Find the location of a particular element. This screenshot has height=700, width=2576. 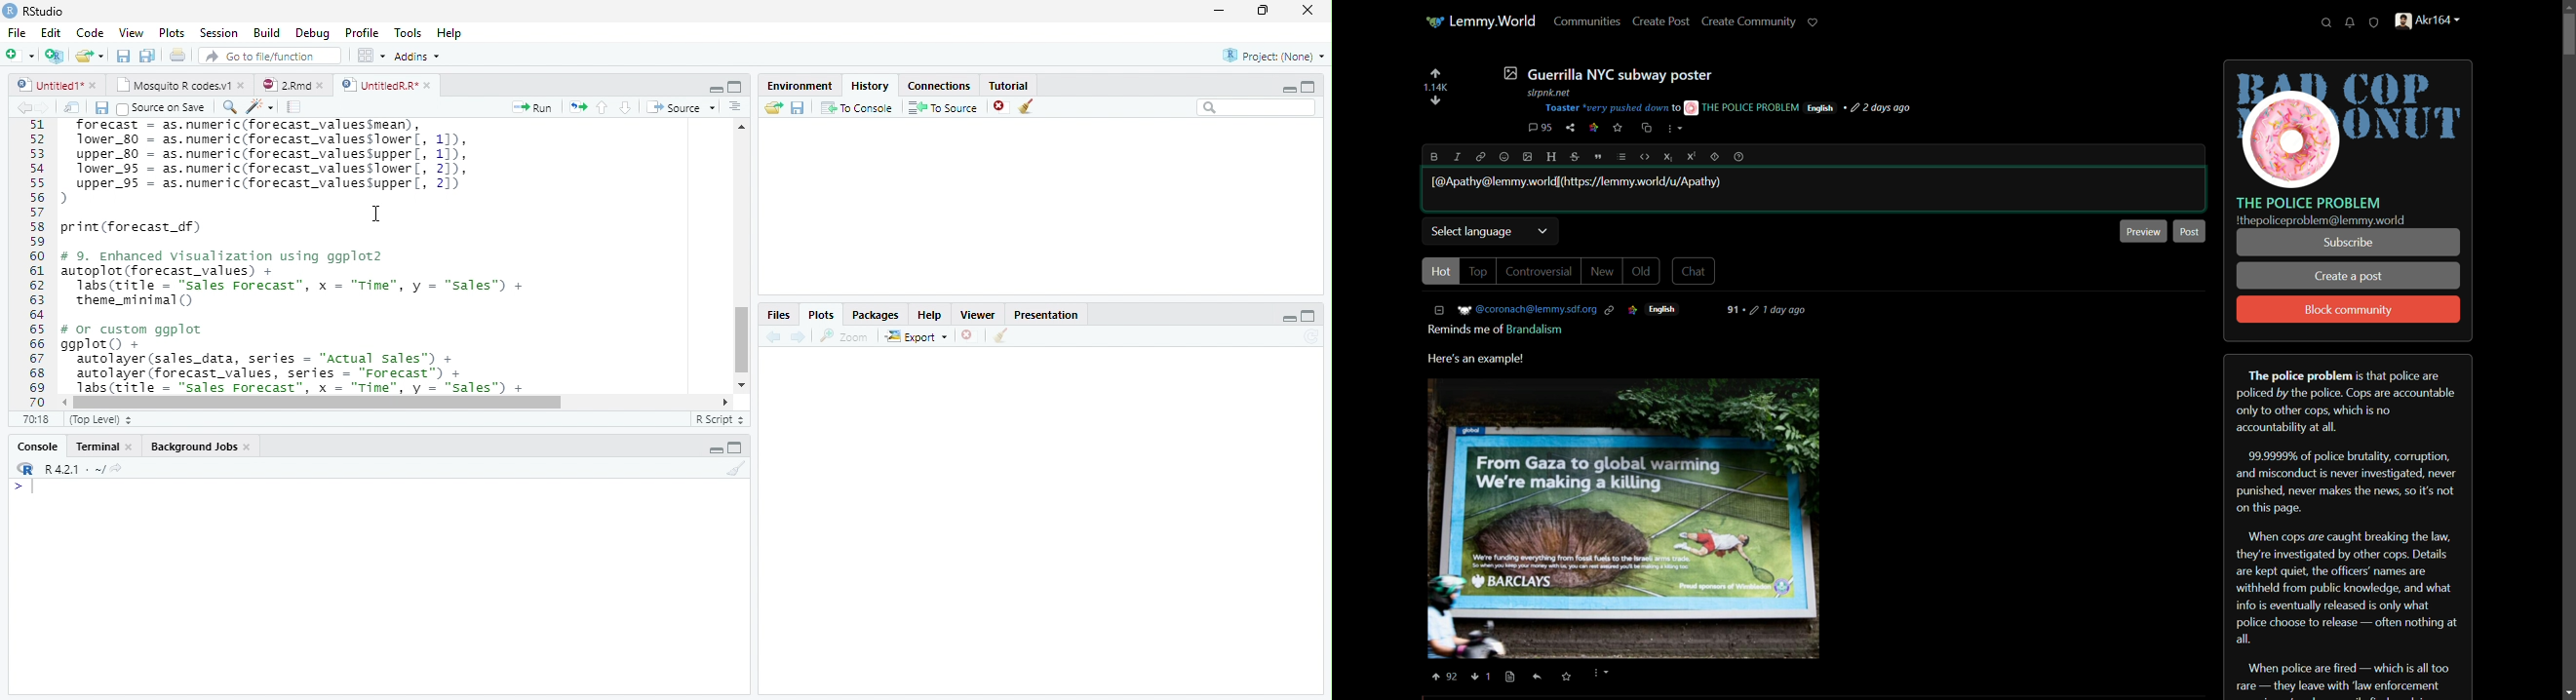

View current directory is located at coordinates (118, 469).